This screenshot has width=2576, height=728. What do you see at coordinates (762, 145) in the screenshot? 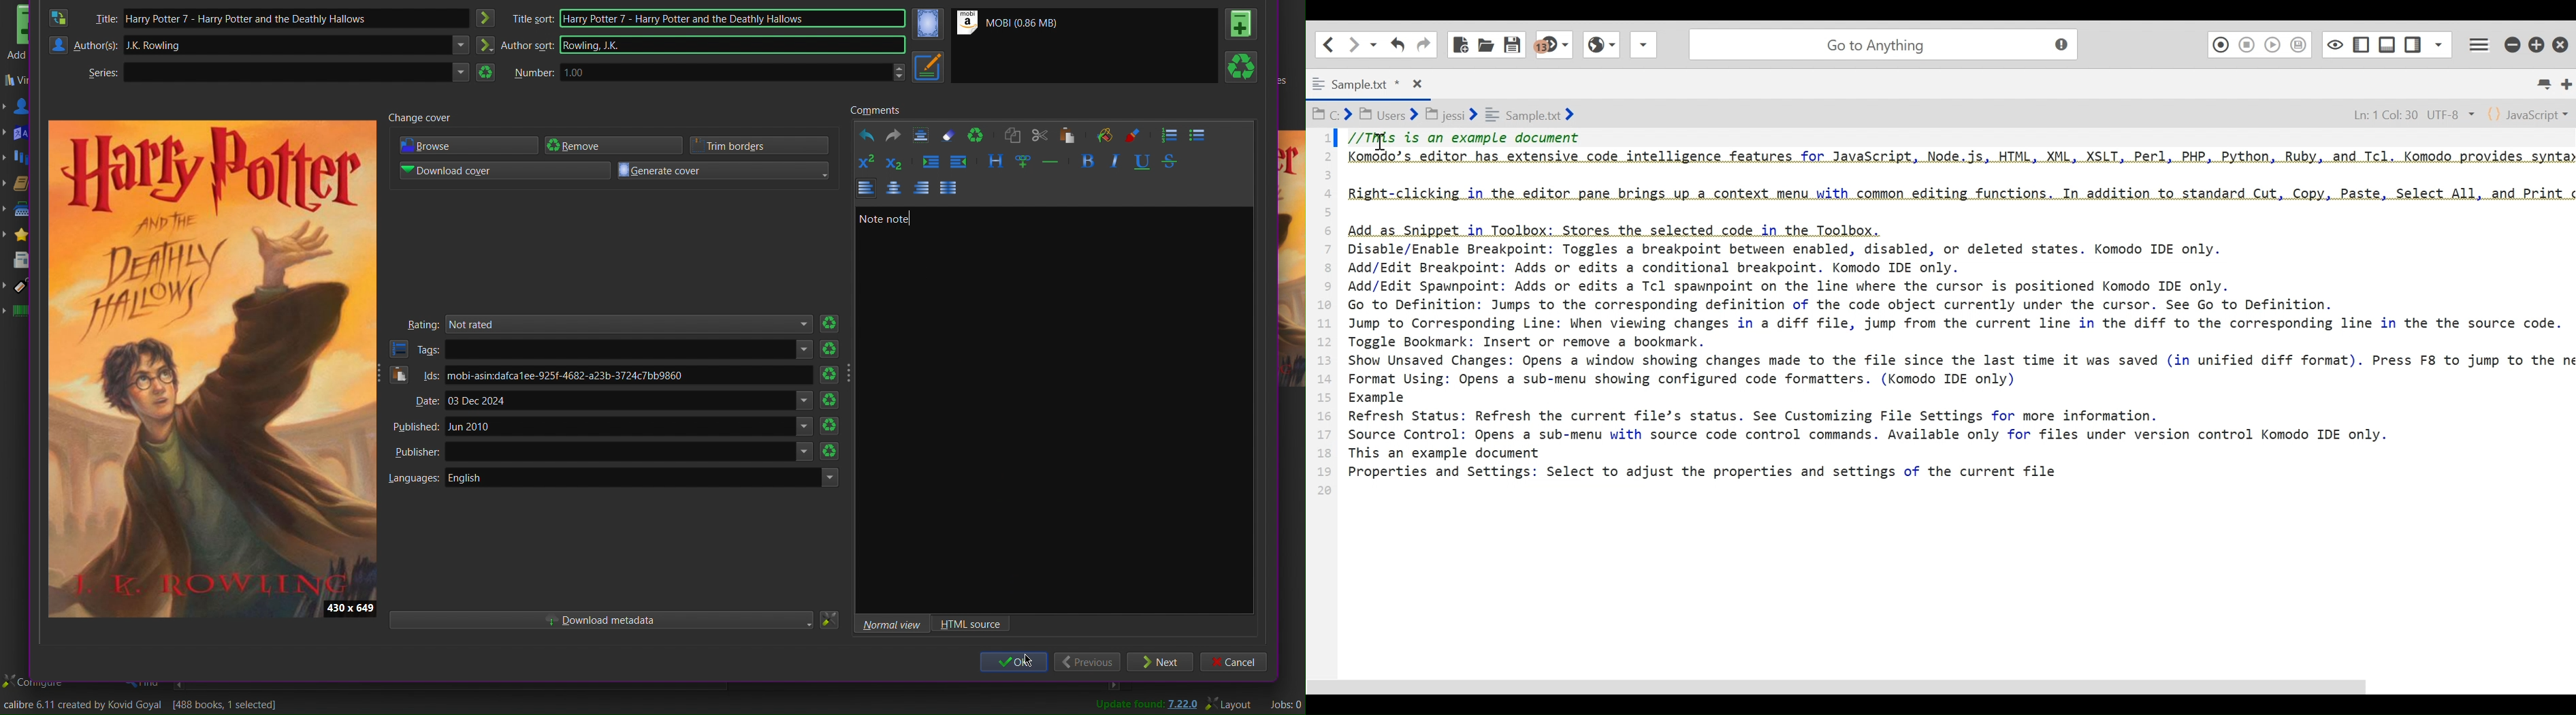
I see `Trim borders` at bounding box center [762, 145].